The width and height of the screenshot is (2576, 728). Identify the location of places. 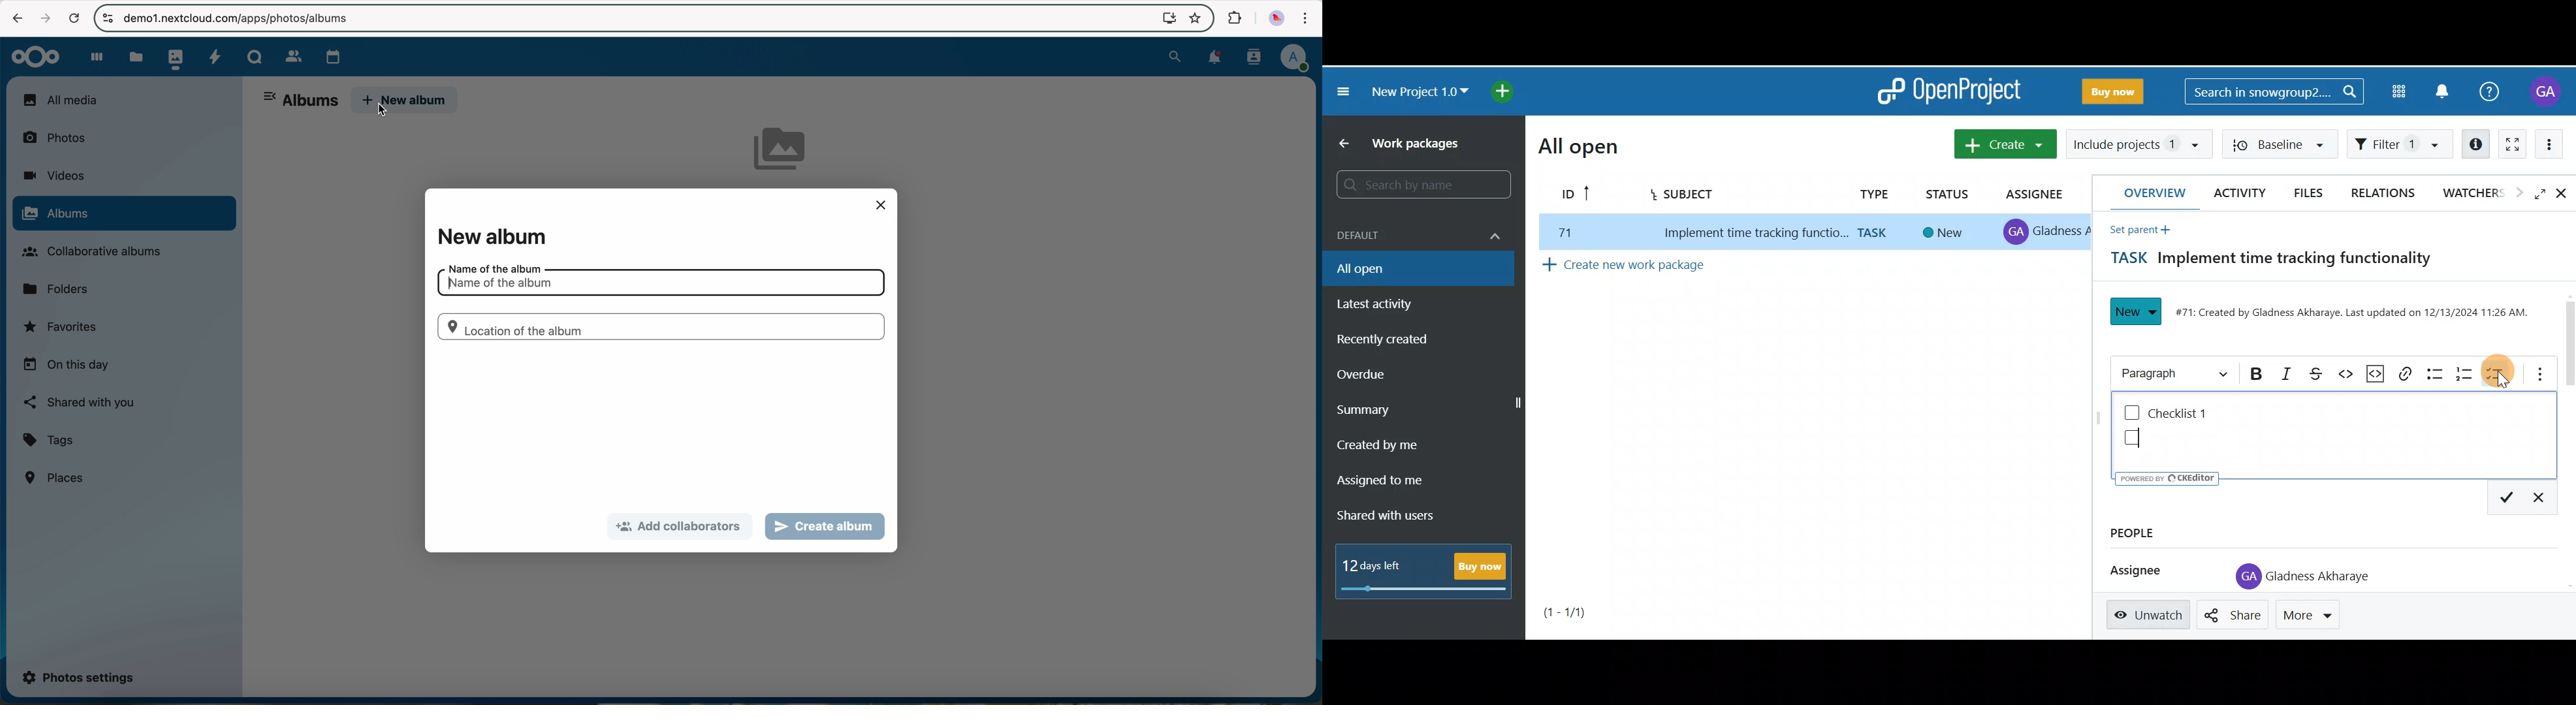
(56, 477).